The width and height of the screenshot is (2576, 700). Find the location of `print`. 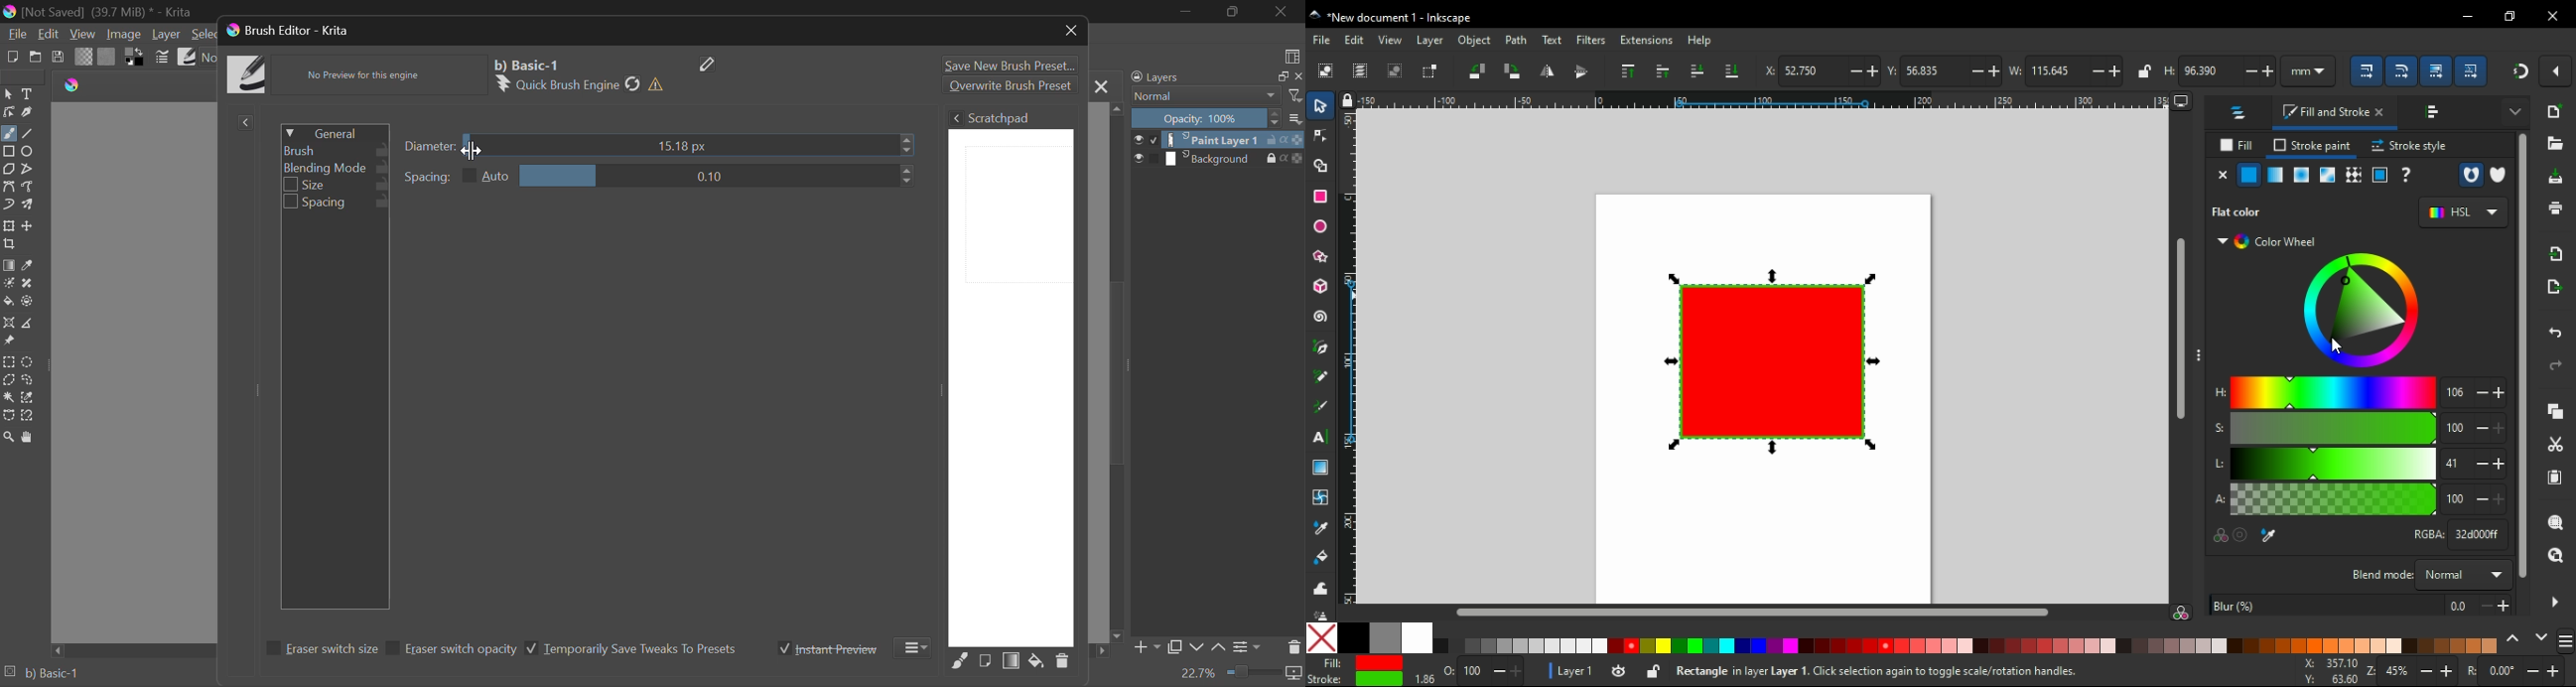

print is located at coordinates (2555, 208).